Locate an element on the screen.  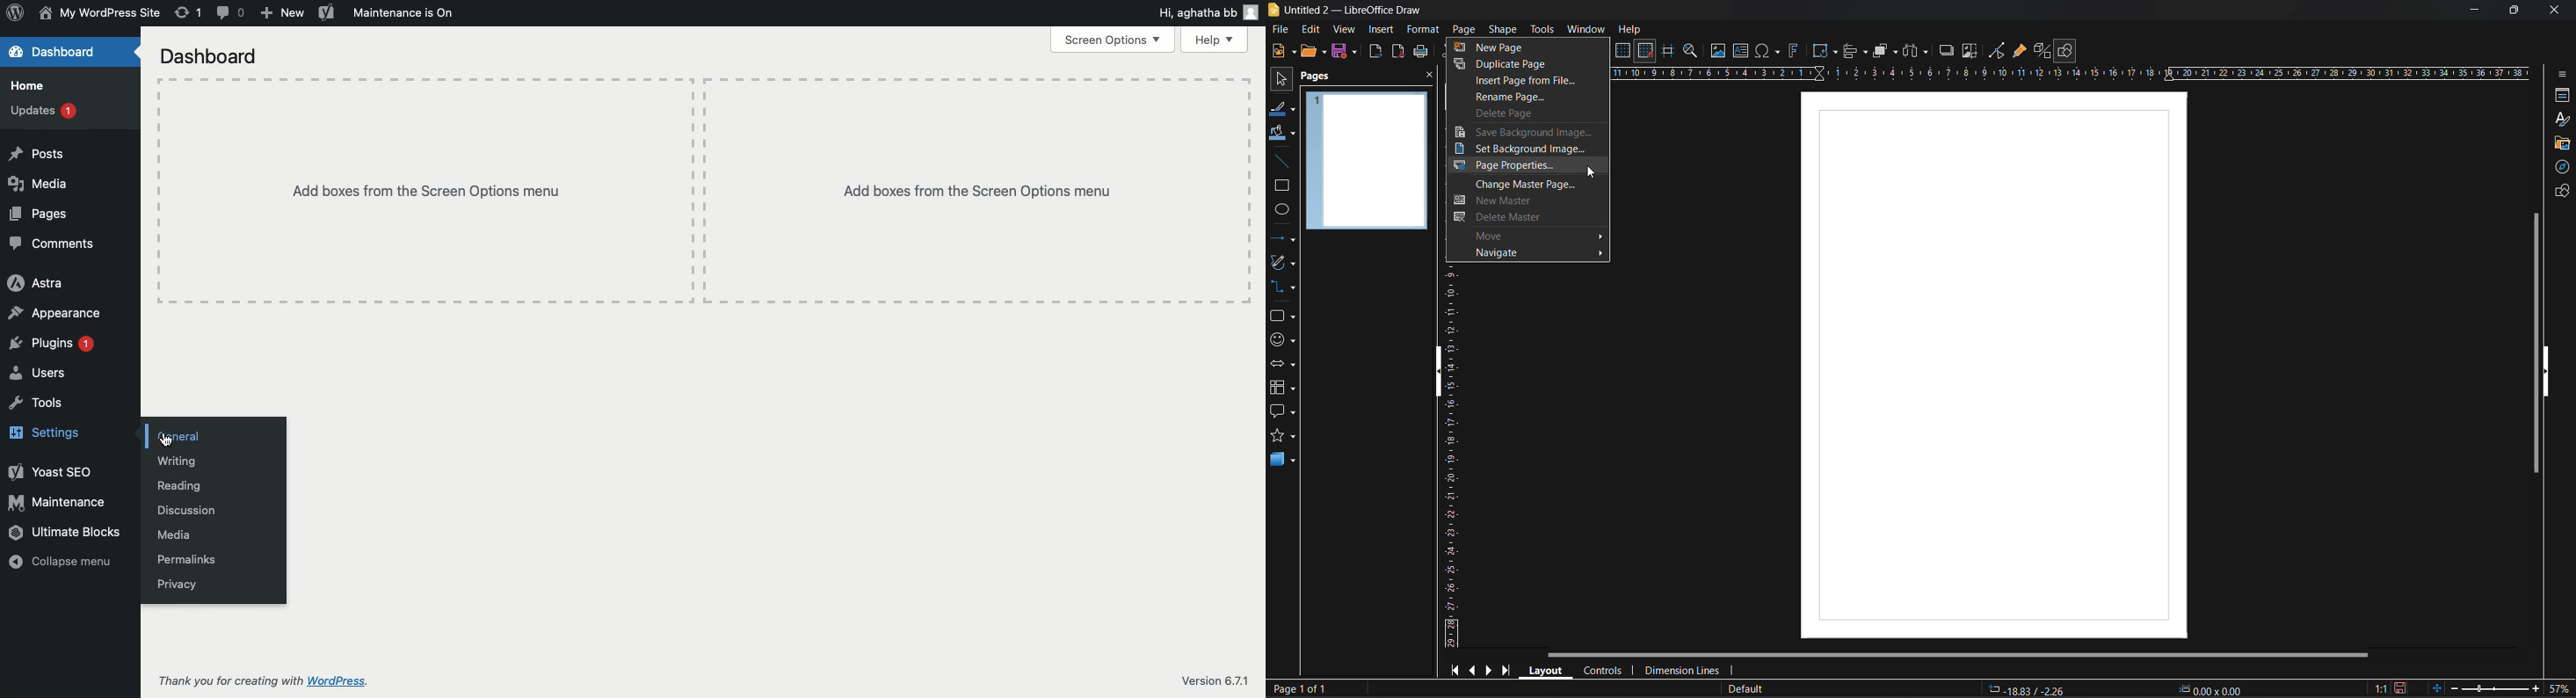
3d objects is located at coordinates (1281, 462).